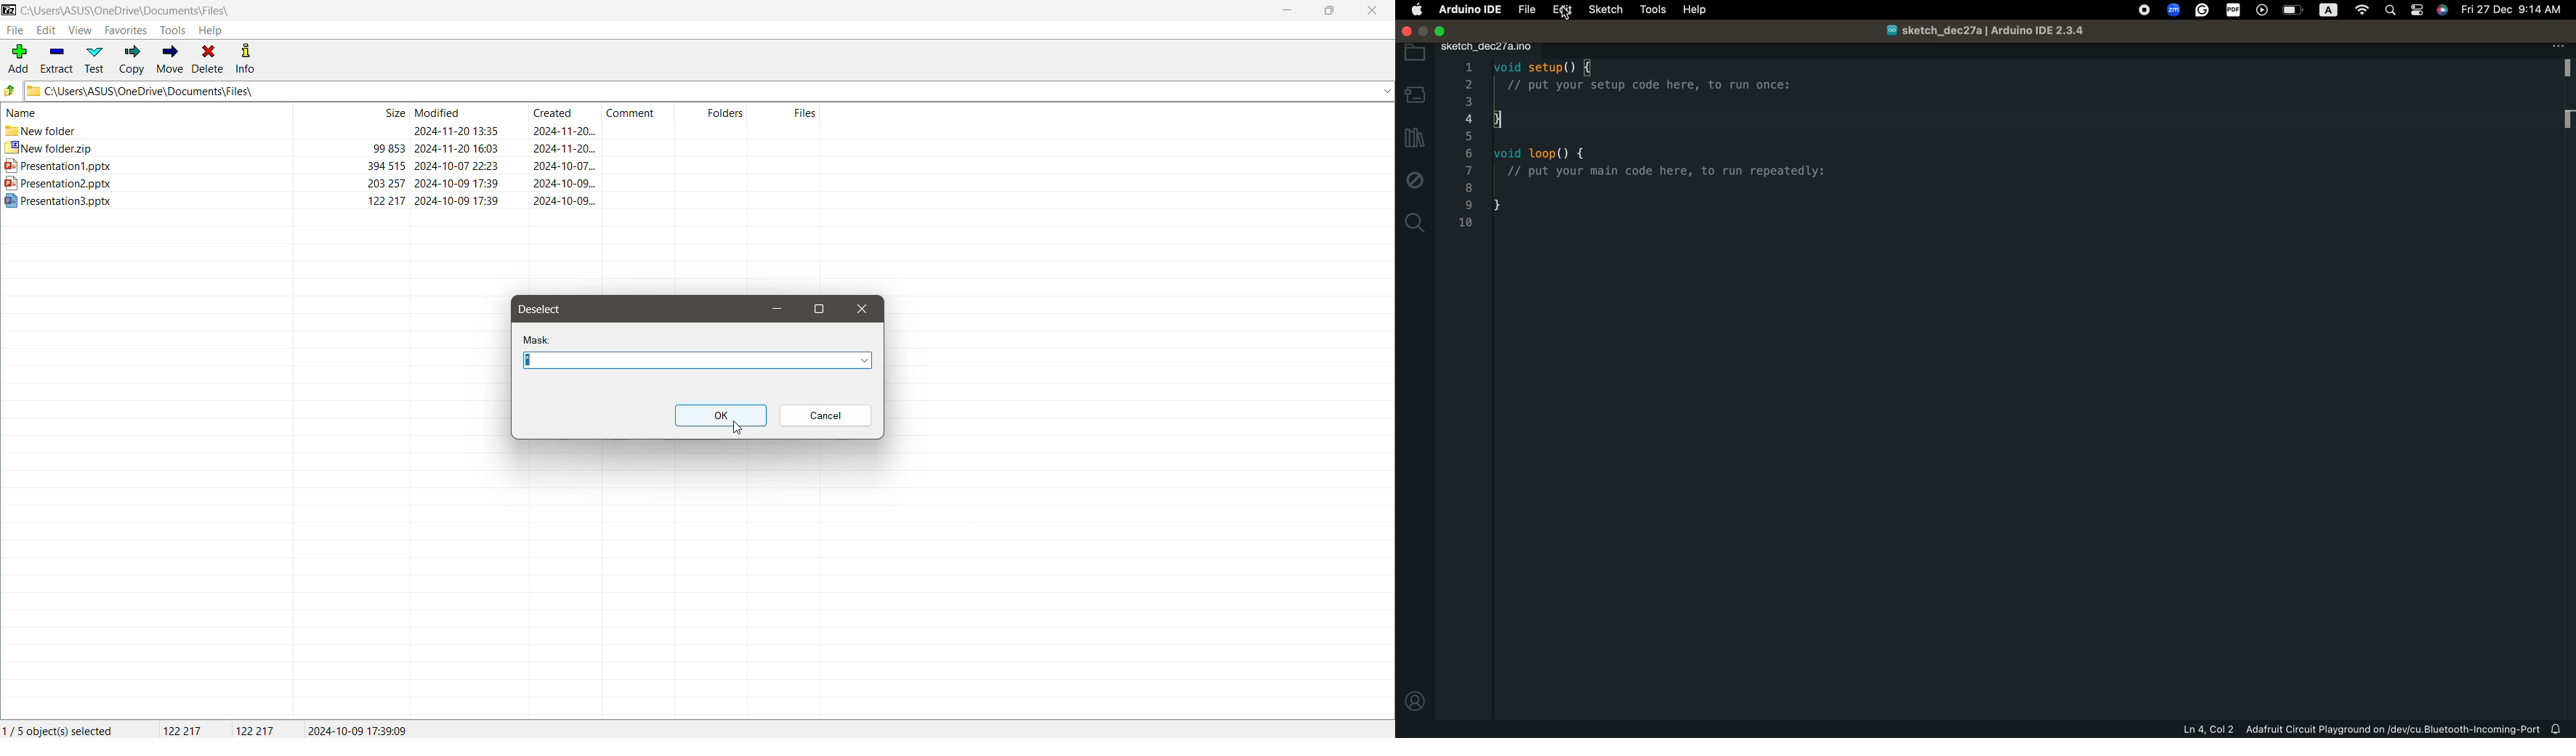 The width and height of the screenshot is (2576, 756). What do you see at coordinates (216, 30) in the screenshot?
I see `Help` at bounding box center [216, 30].